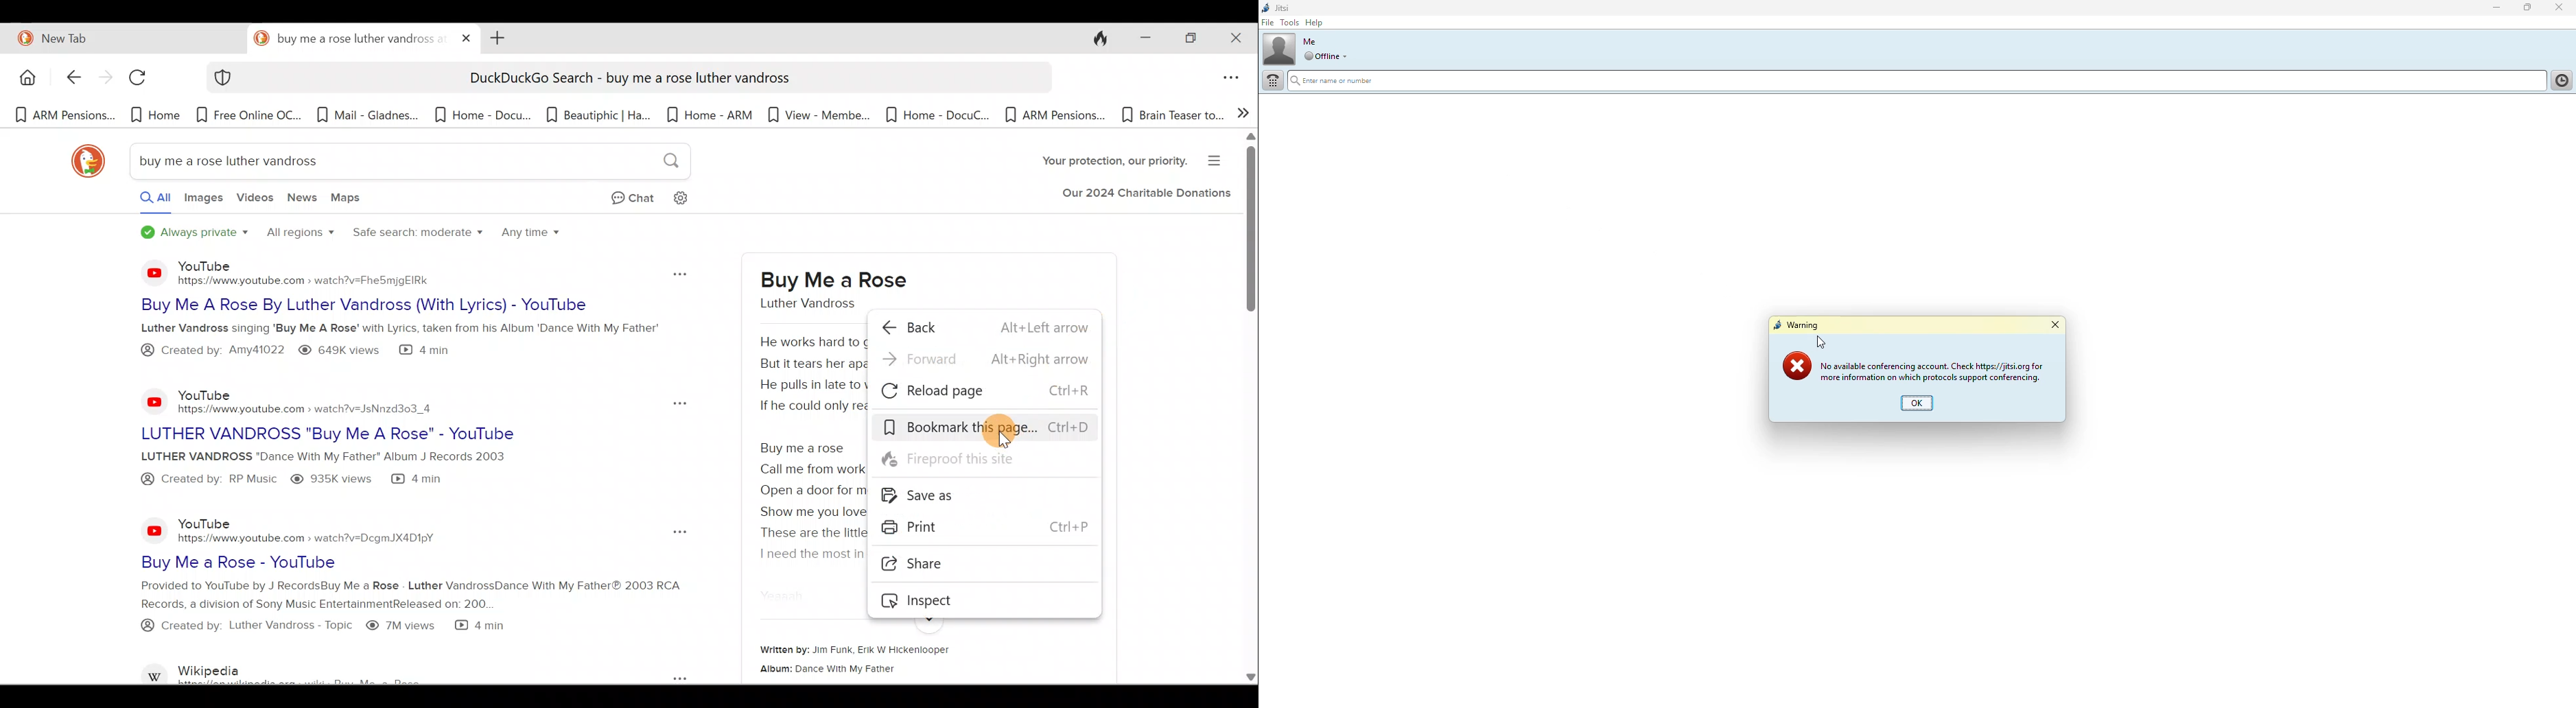 The image size is (2576, 728). What do you see at coordinates (982, 599) in the screenshot?
I see `Inspect` at bounding box center [982, 599].